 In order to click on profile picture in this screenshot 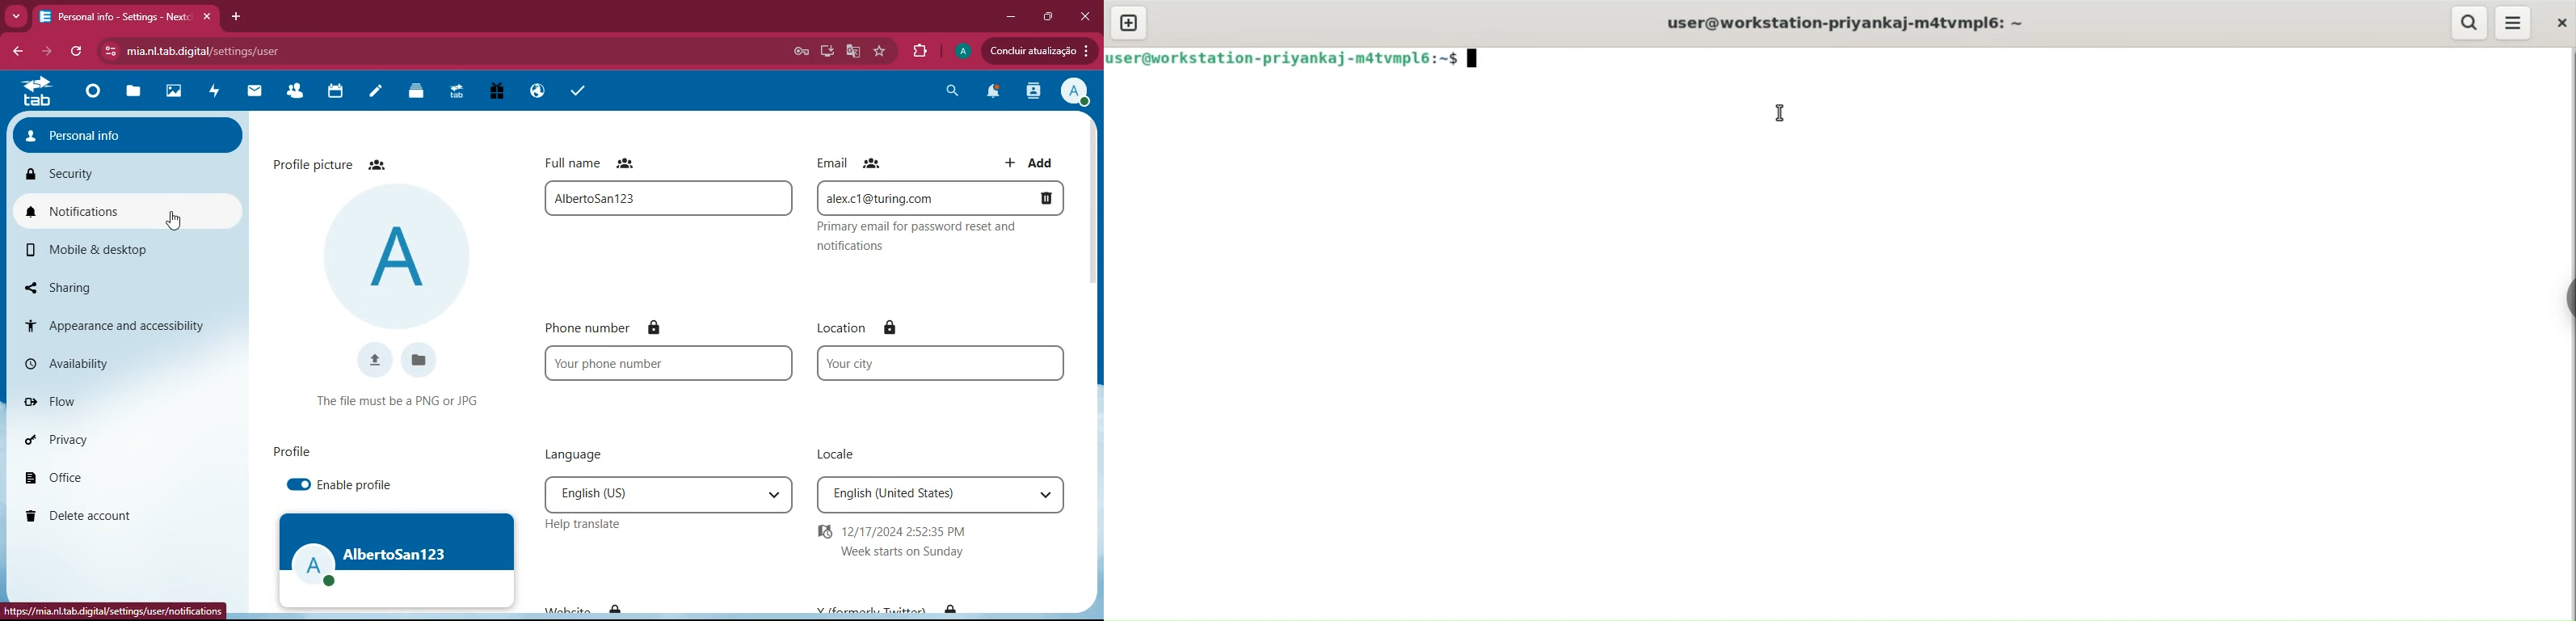, I will do `click(397, 254)`.